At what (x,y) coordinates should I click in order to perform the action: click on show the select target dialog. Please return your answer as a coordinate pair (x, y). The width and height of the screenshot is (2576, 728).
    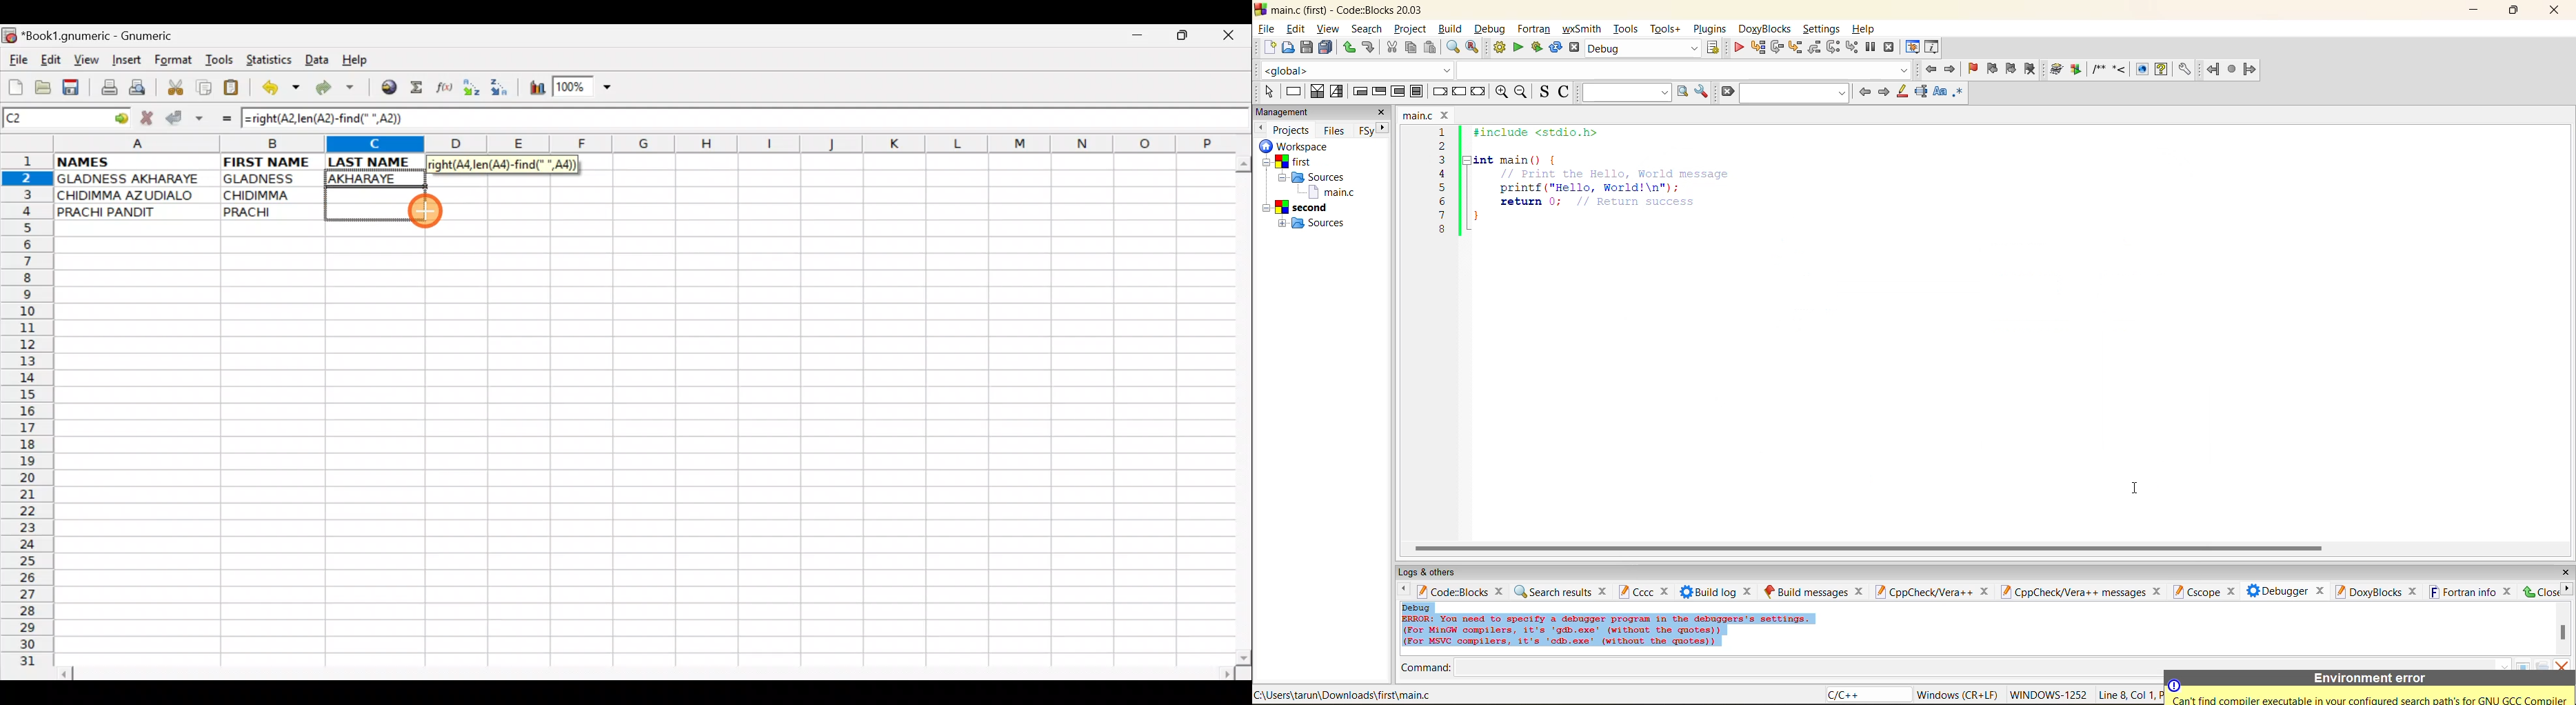
    Looking at the image, I should click on (1714, 48).